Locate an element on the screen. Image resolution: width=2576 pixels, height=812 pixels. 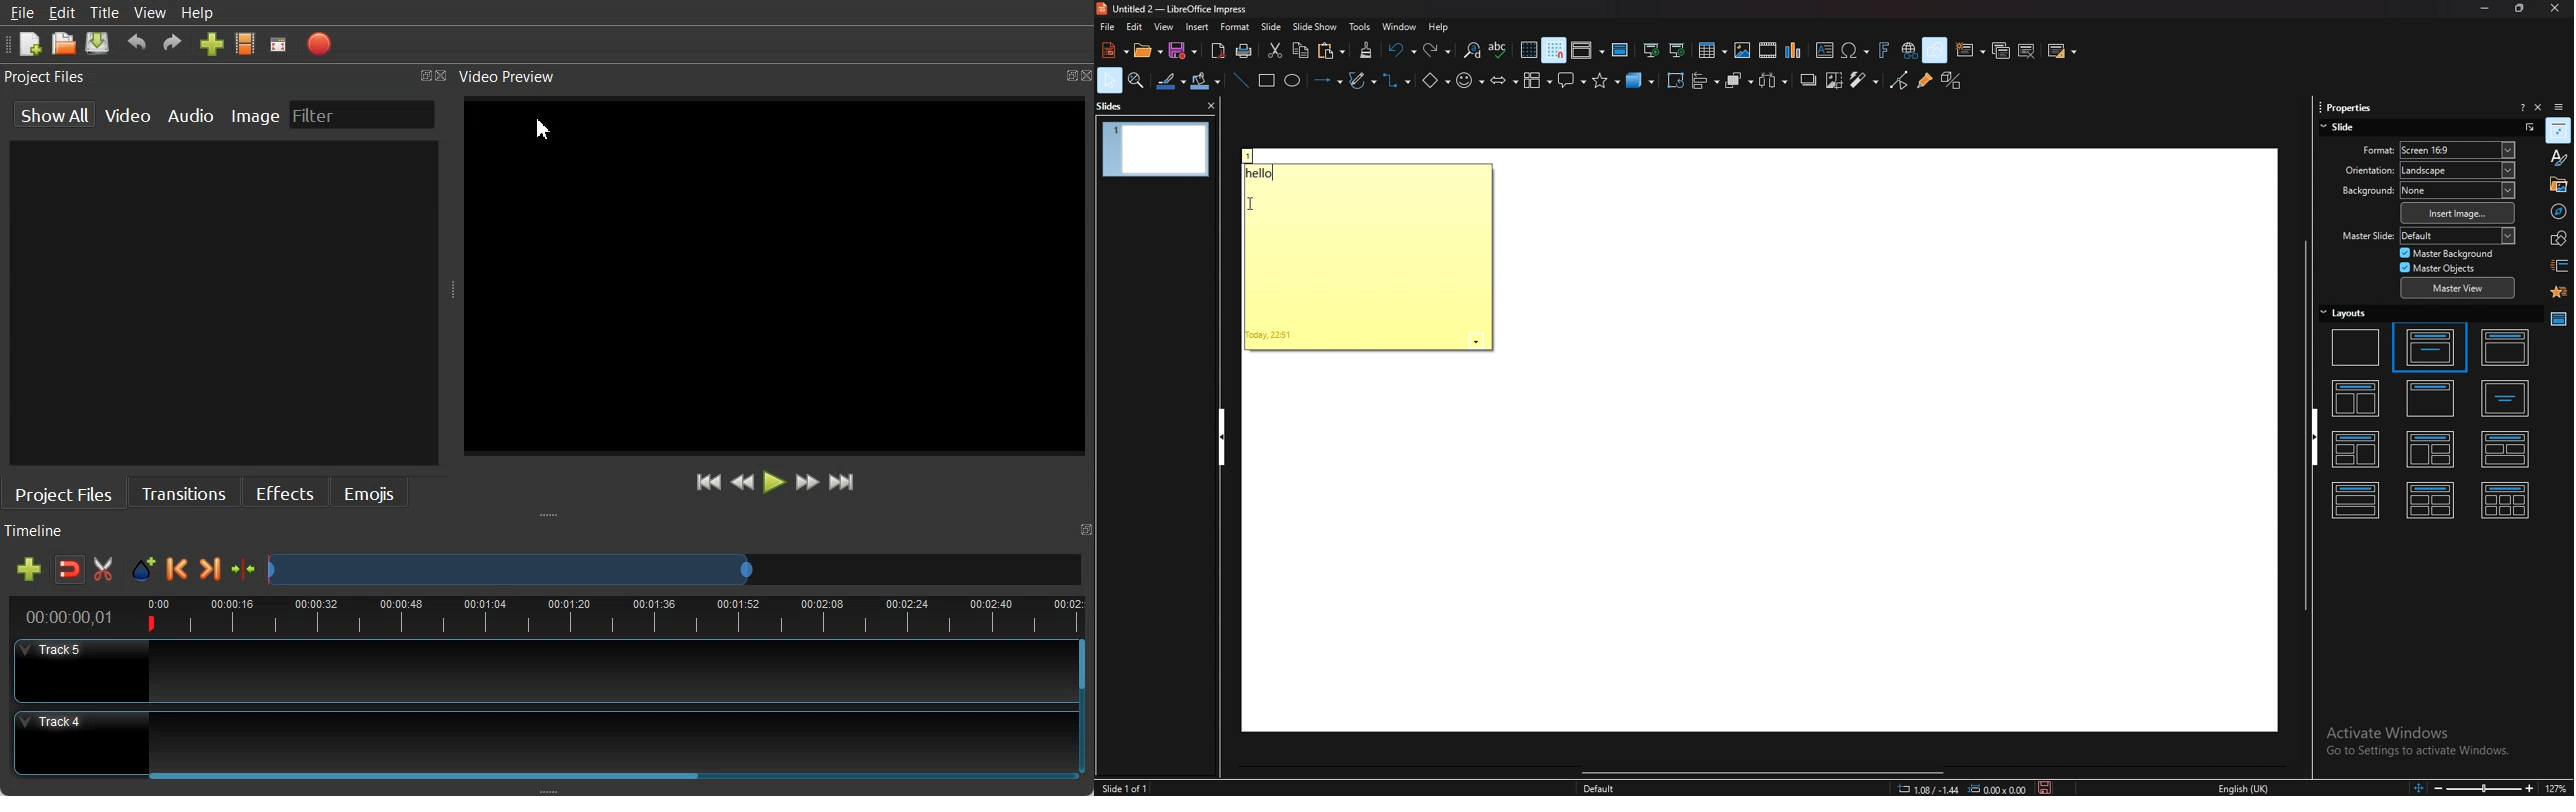
Background is located at coordinates (2361, 191).